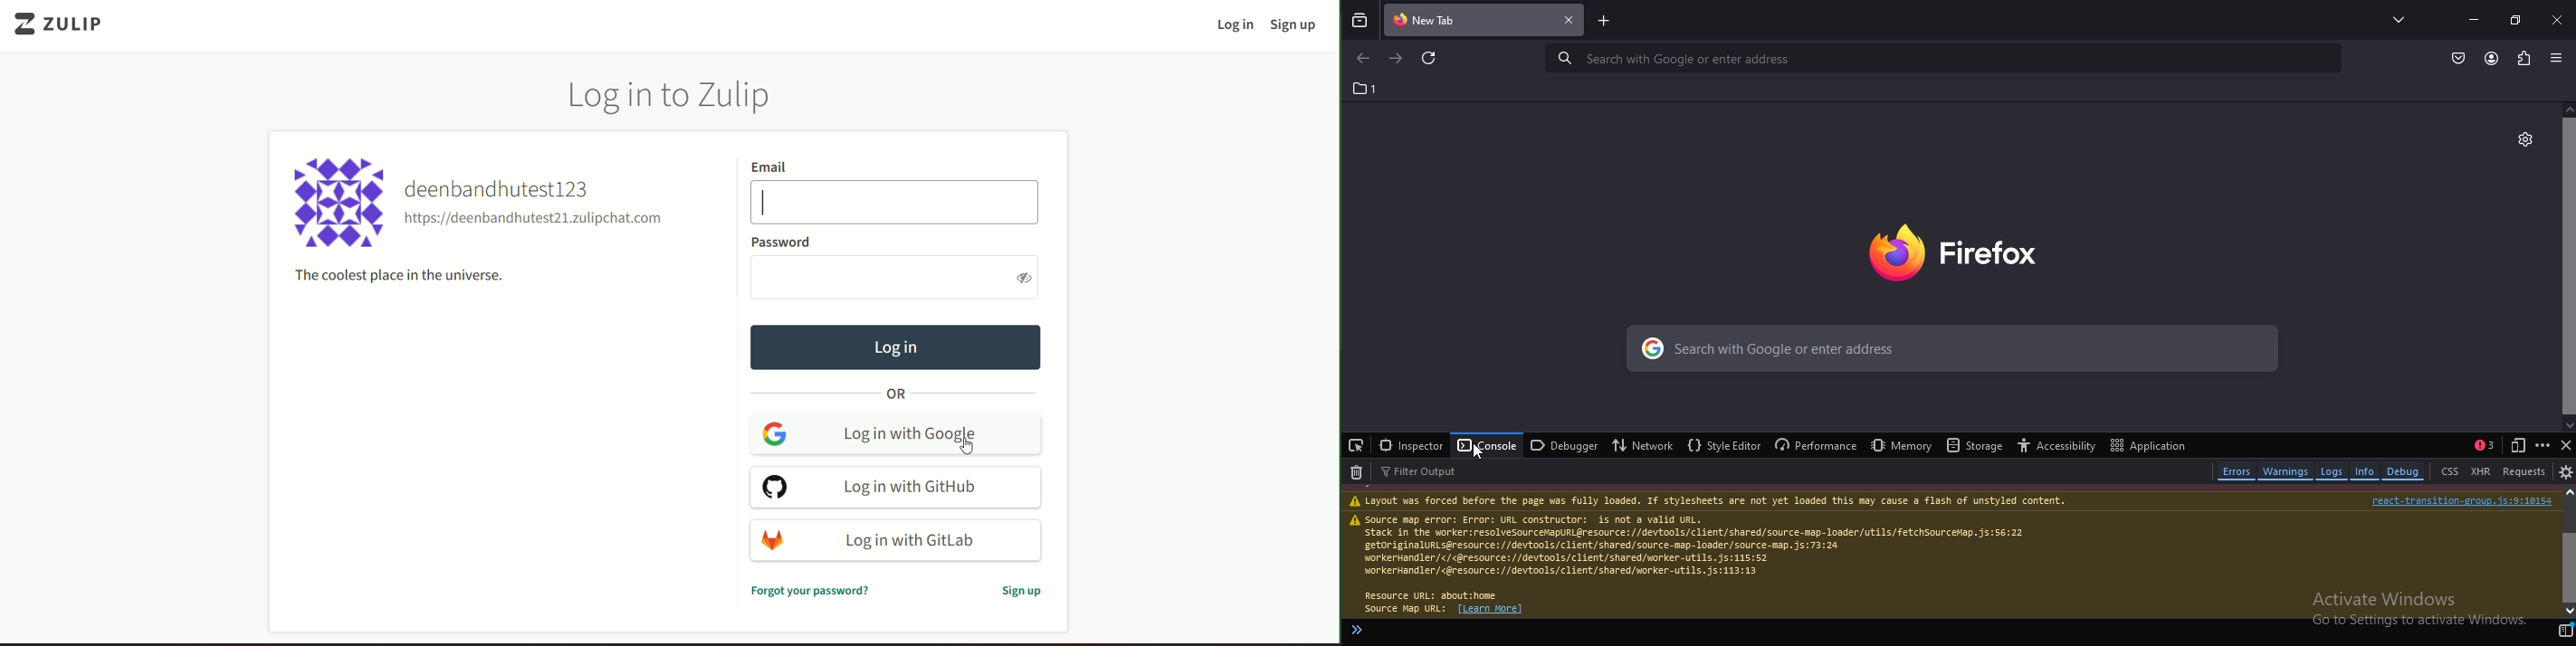 Image resolution: width=2576 pixels, height=672 pixels. Describe the element at coordinates (1486, 445) in the screenshot. I see `console` at that location.